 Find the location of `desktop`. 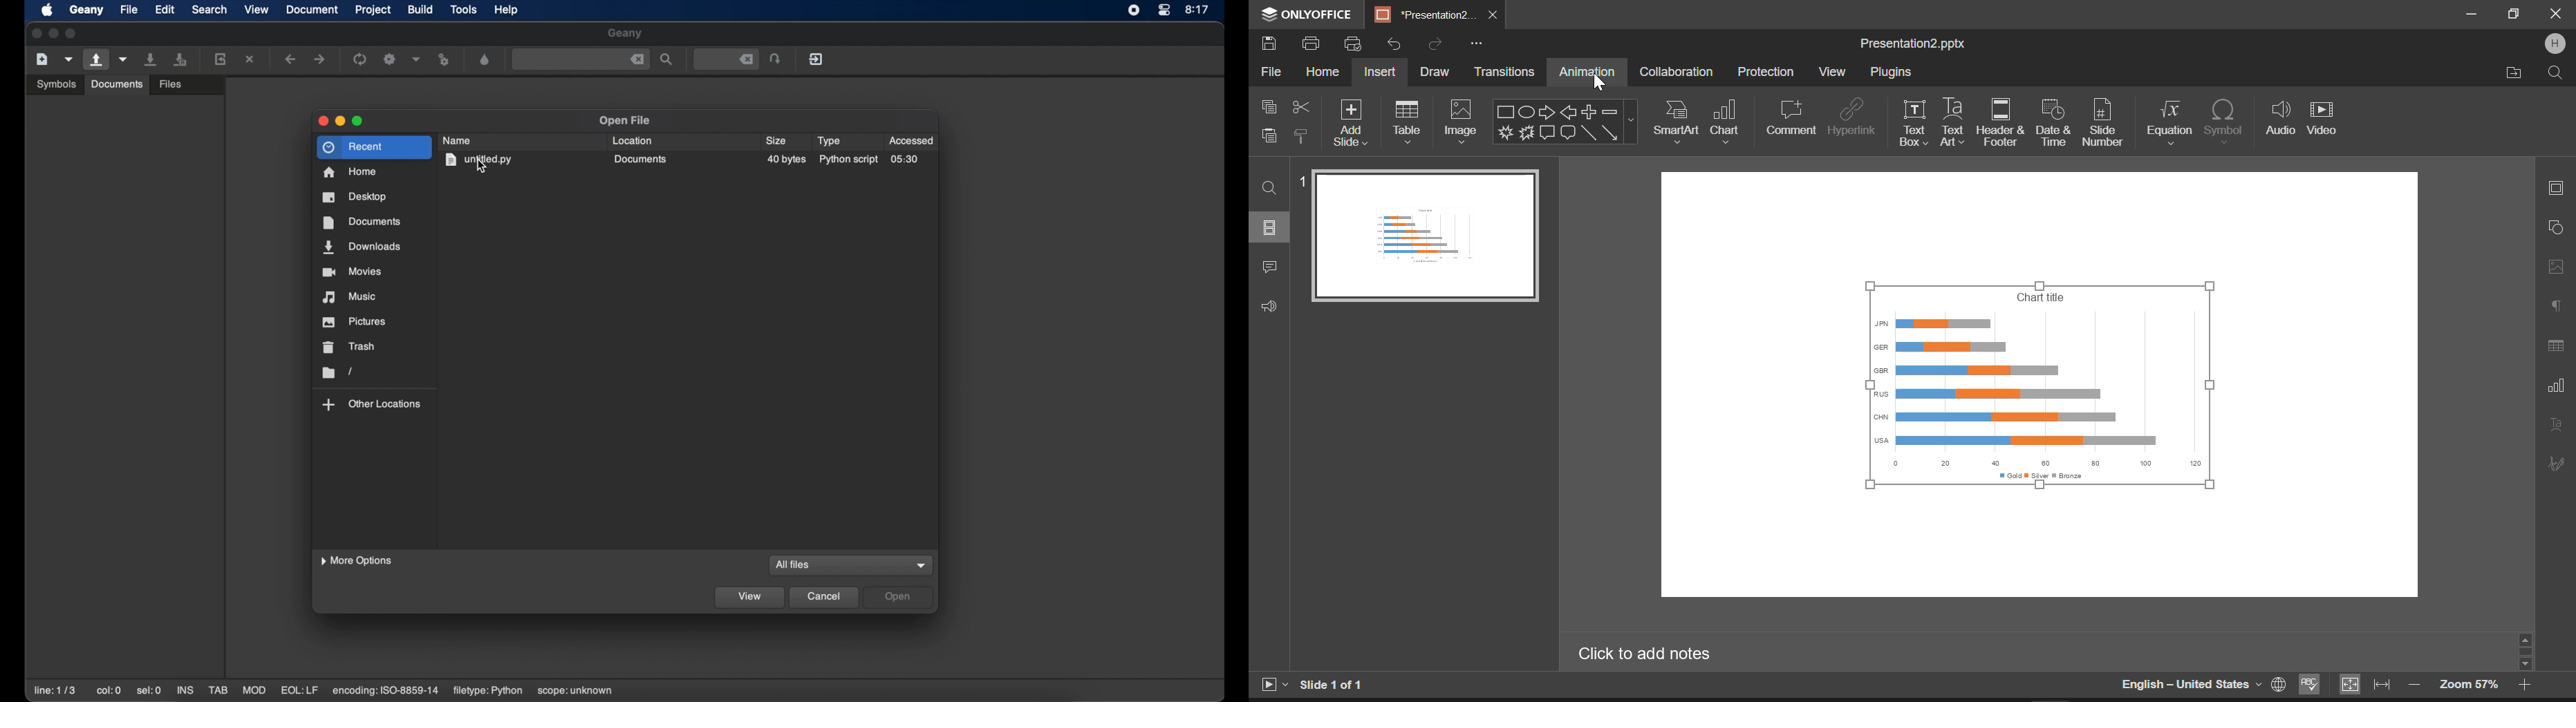

desktop is located at coordinates (354, 197).